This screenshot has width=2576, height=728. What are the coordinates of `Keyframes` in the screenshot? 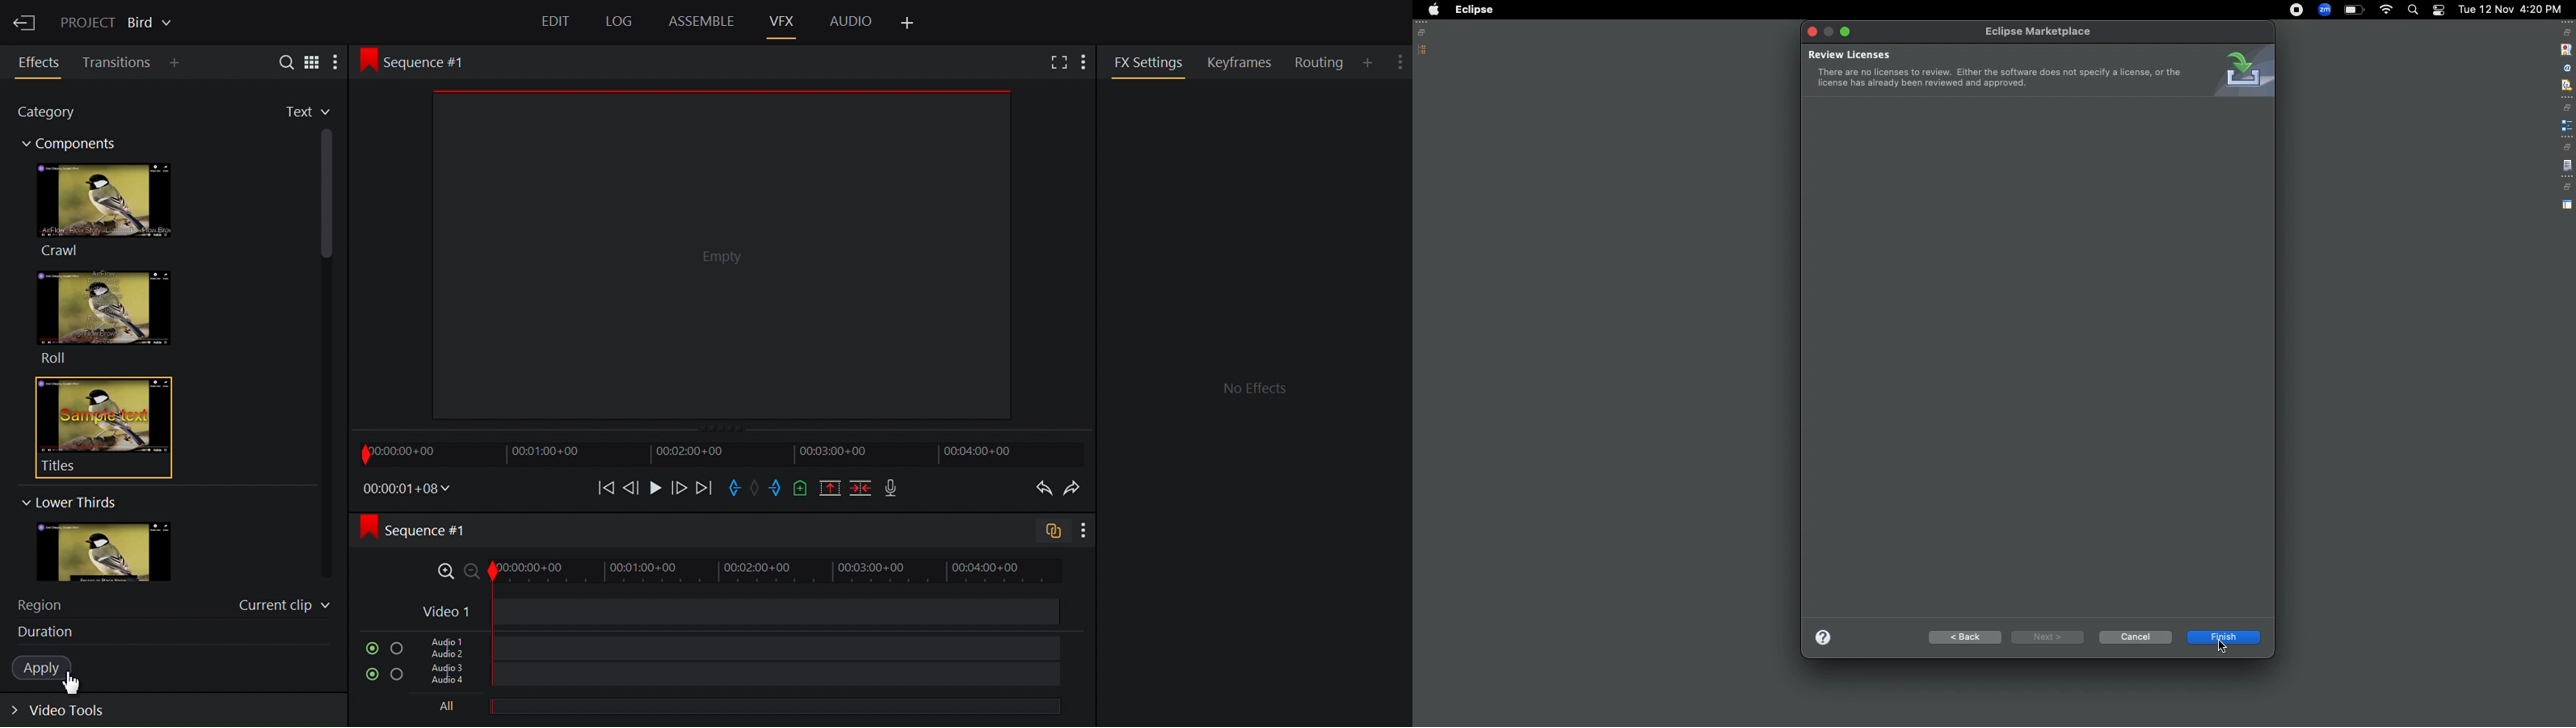 It's located at (1246, 62).